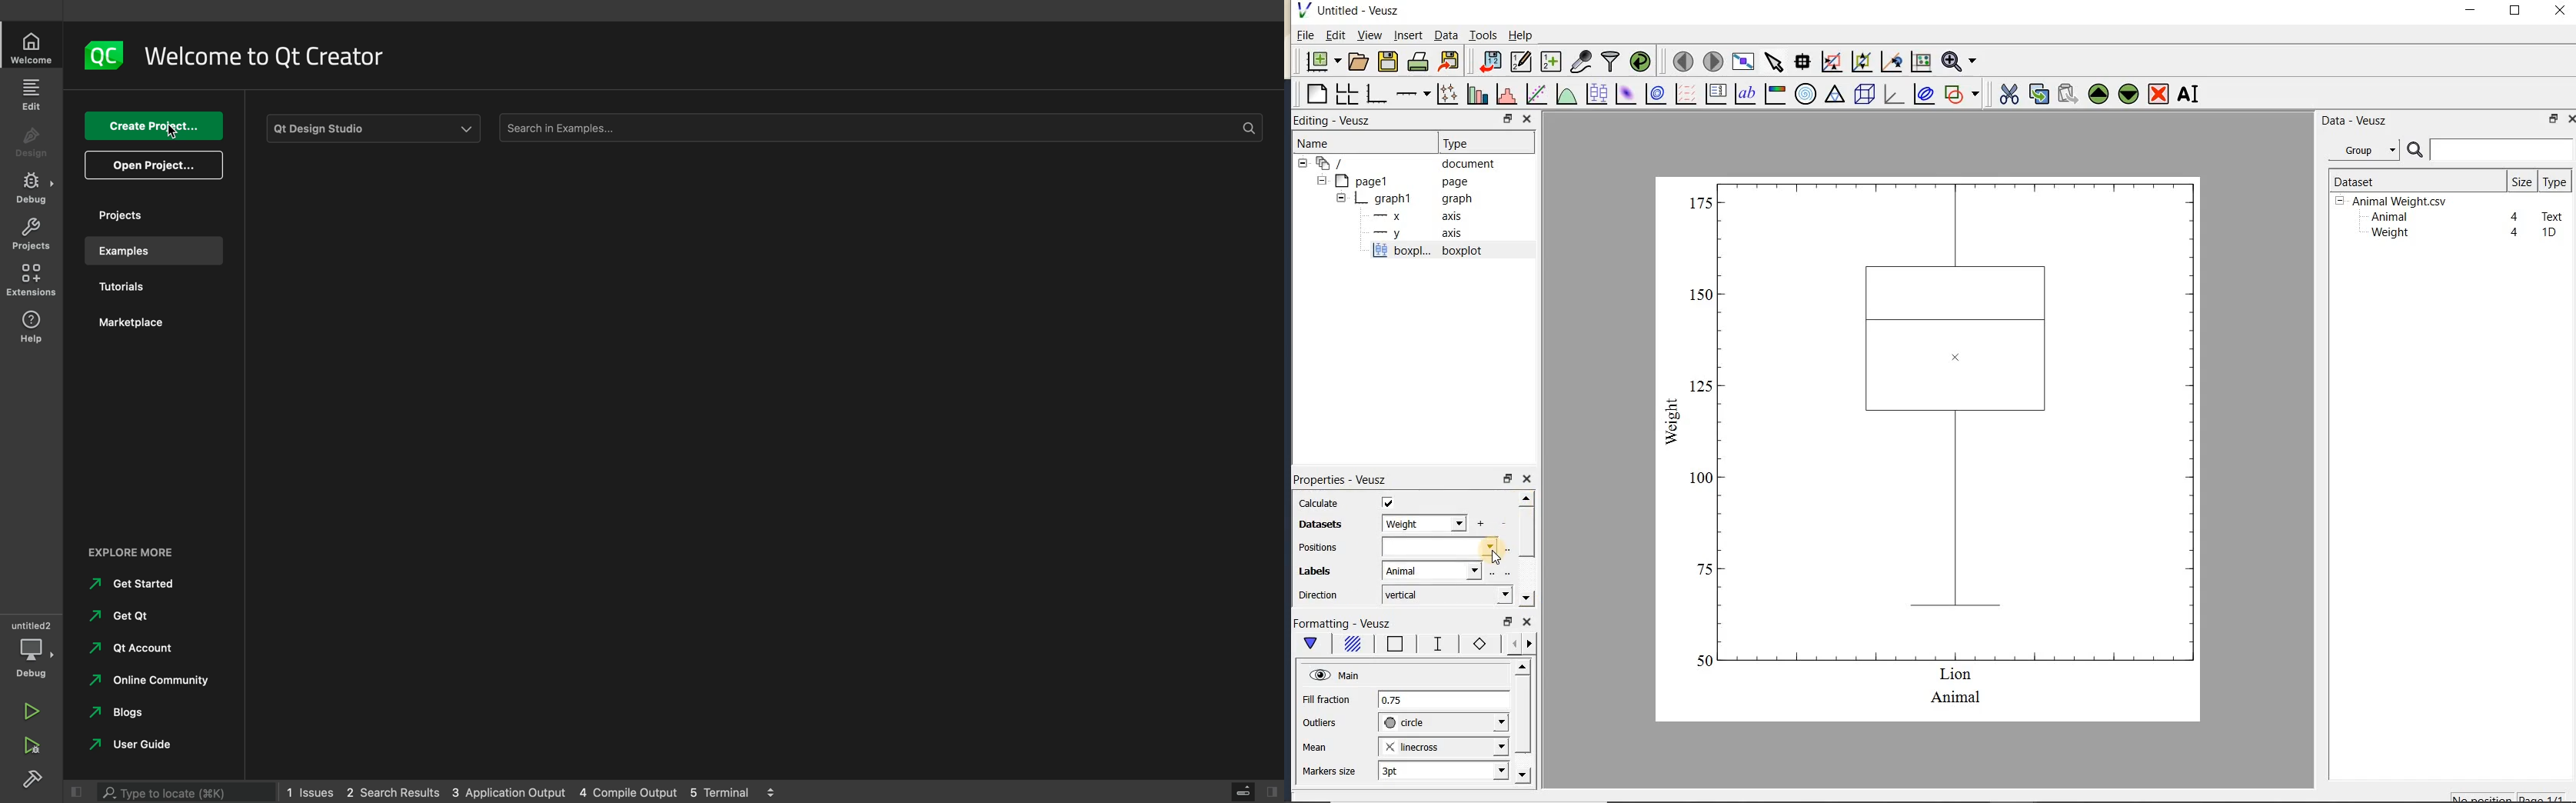 The image size is (2576, 812). I want to click on Tools, so click(1484, 34).